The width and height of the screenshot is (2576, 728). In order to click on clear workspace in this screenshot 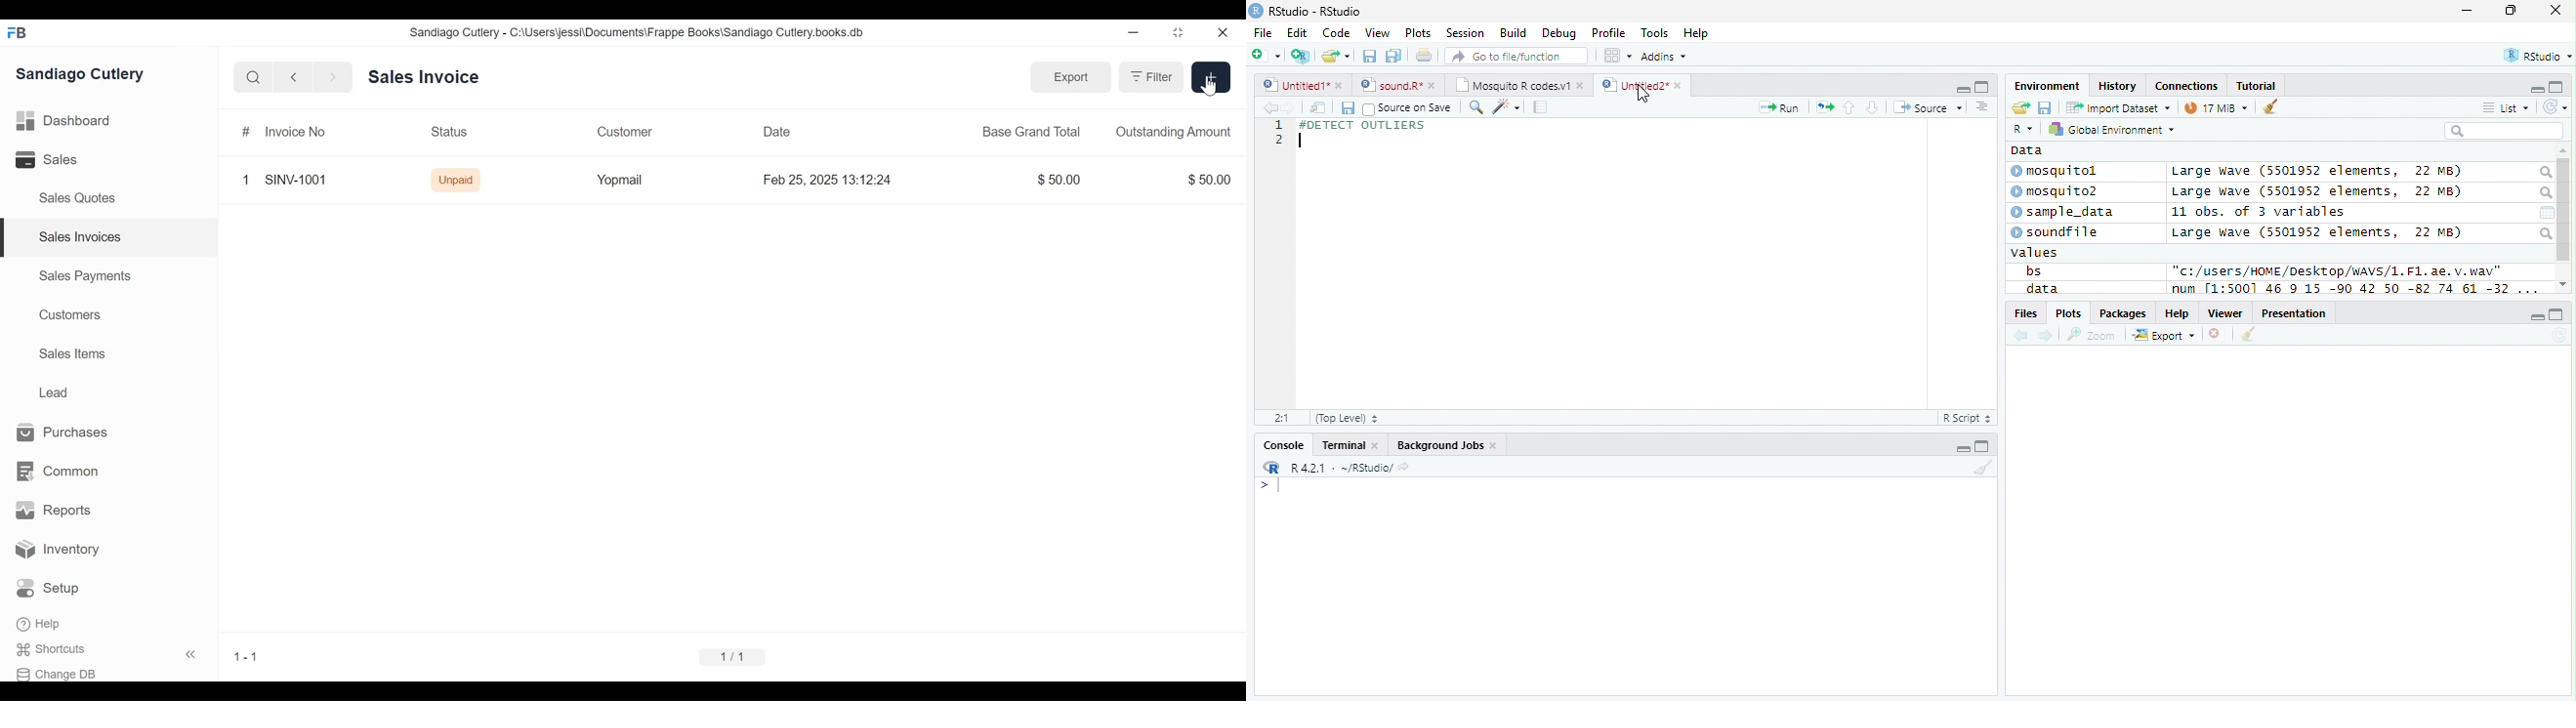, I will do `click(1981, 468)`.